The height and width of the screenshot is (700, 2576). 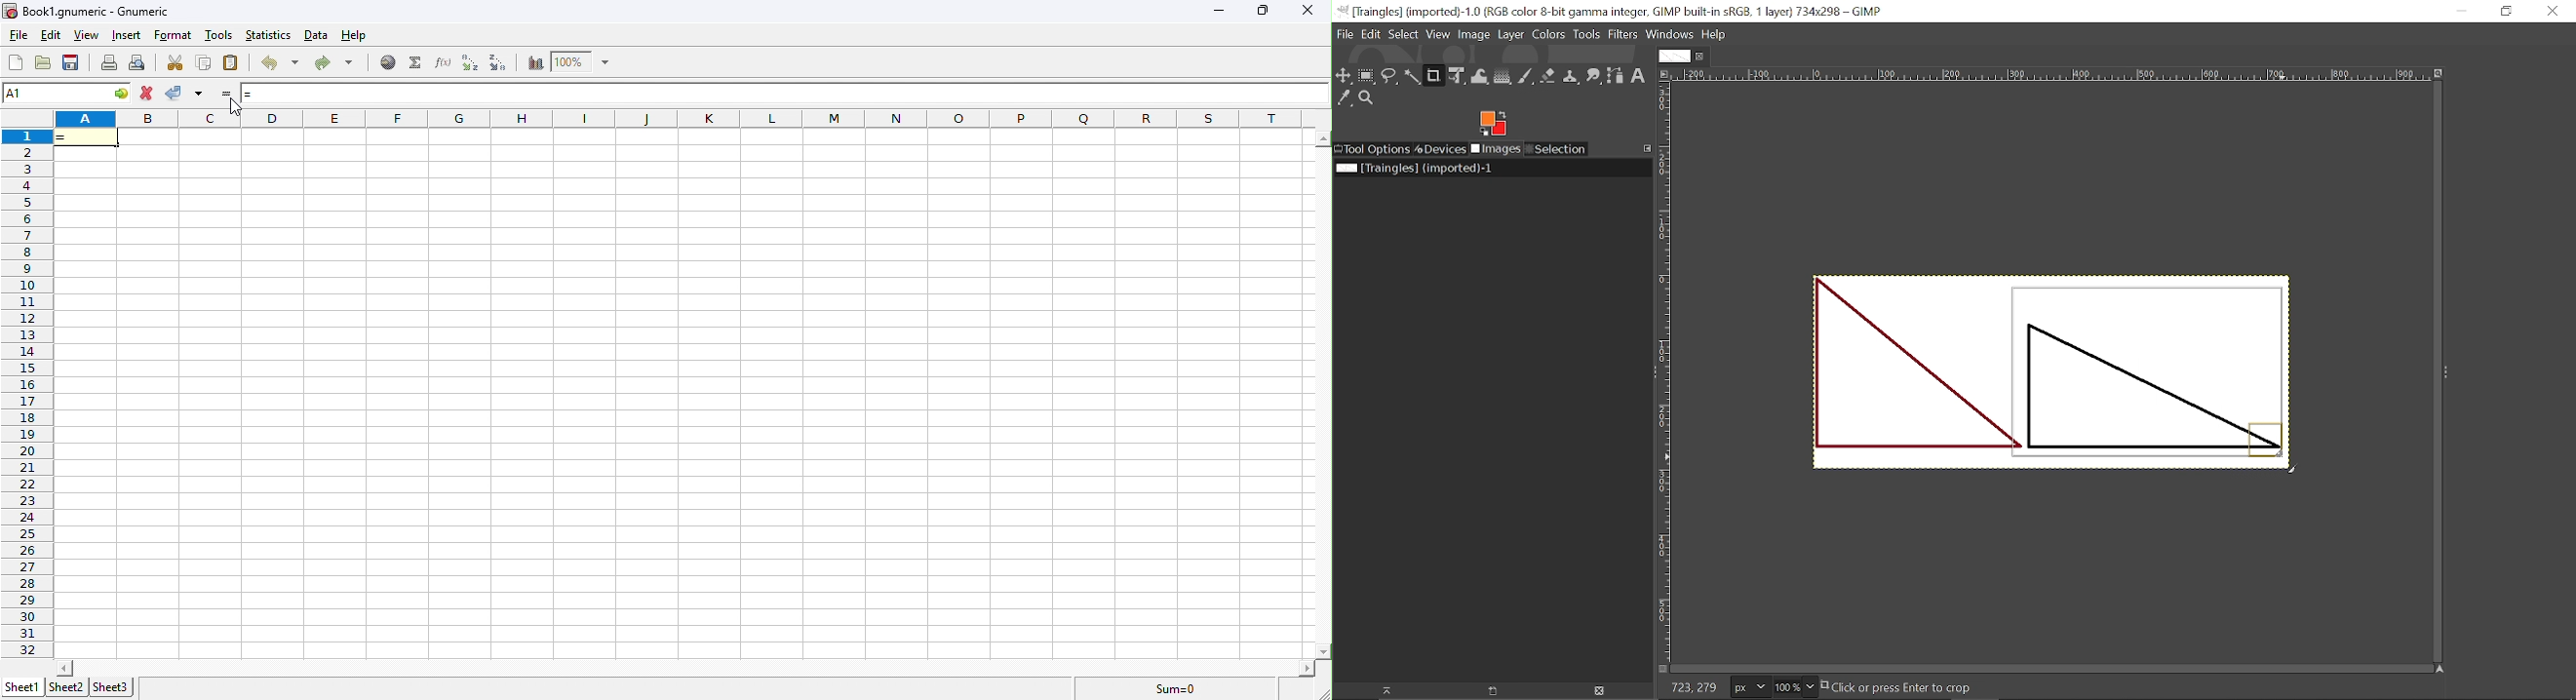 What do you see at coordinates (1323, 393) in the screenshot?
I see `space for vertical scroll bar` at bounding box center [1323, 393].